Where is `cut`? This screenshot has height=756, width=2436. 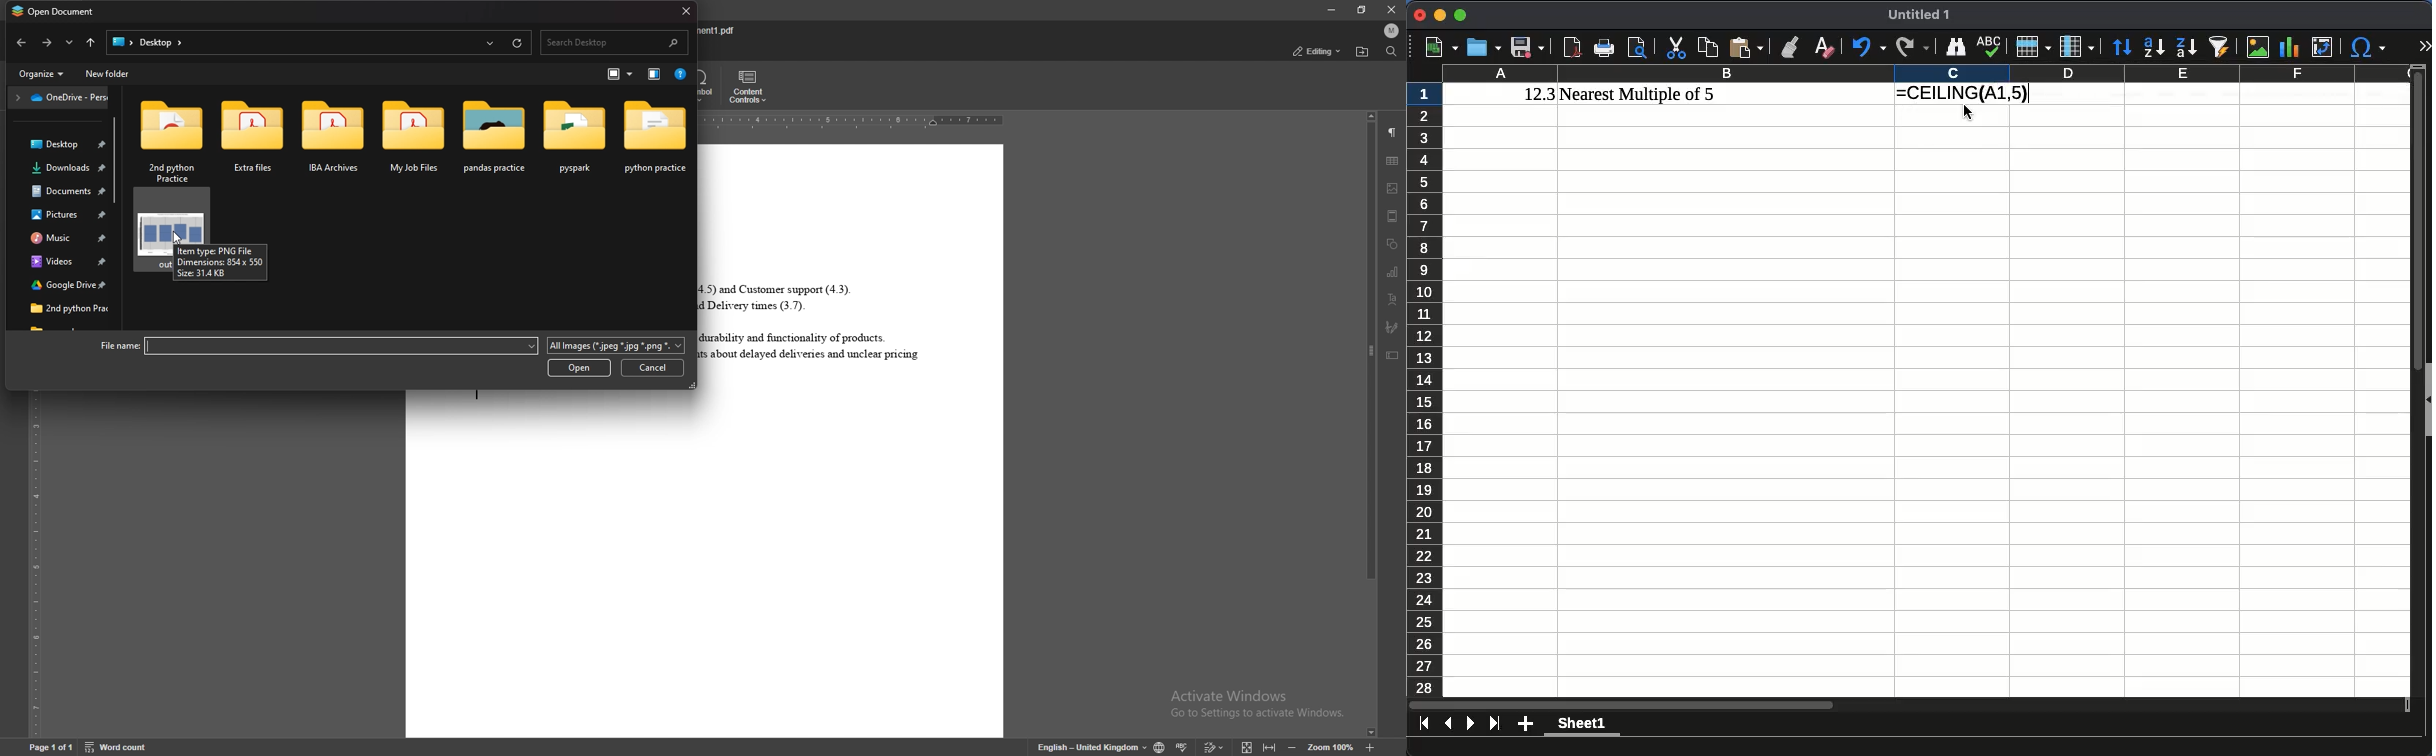 cut is located at coordinates (1676, 47).